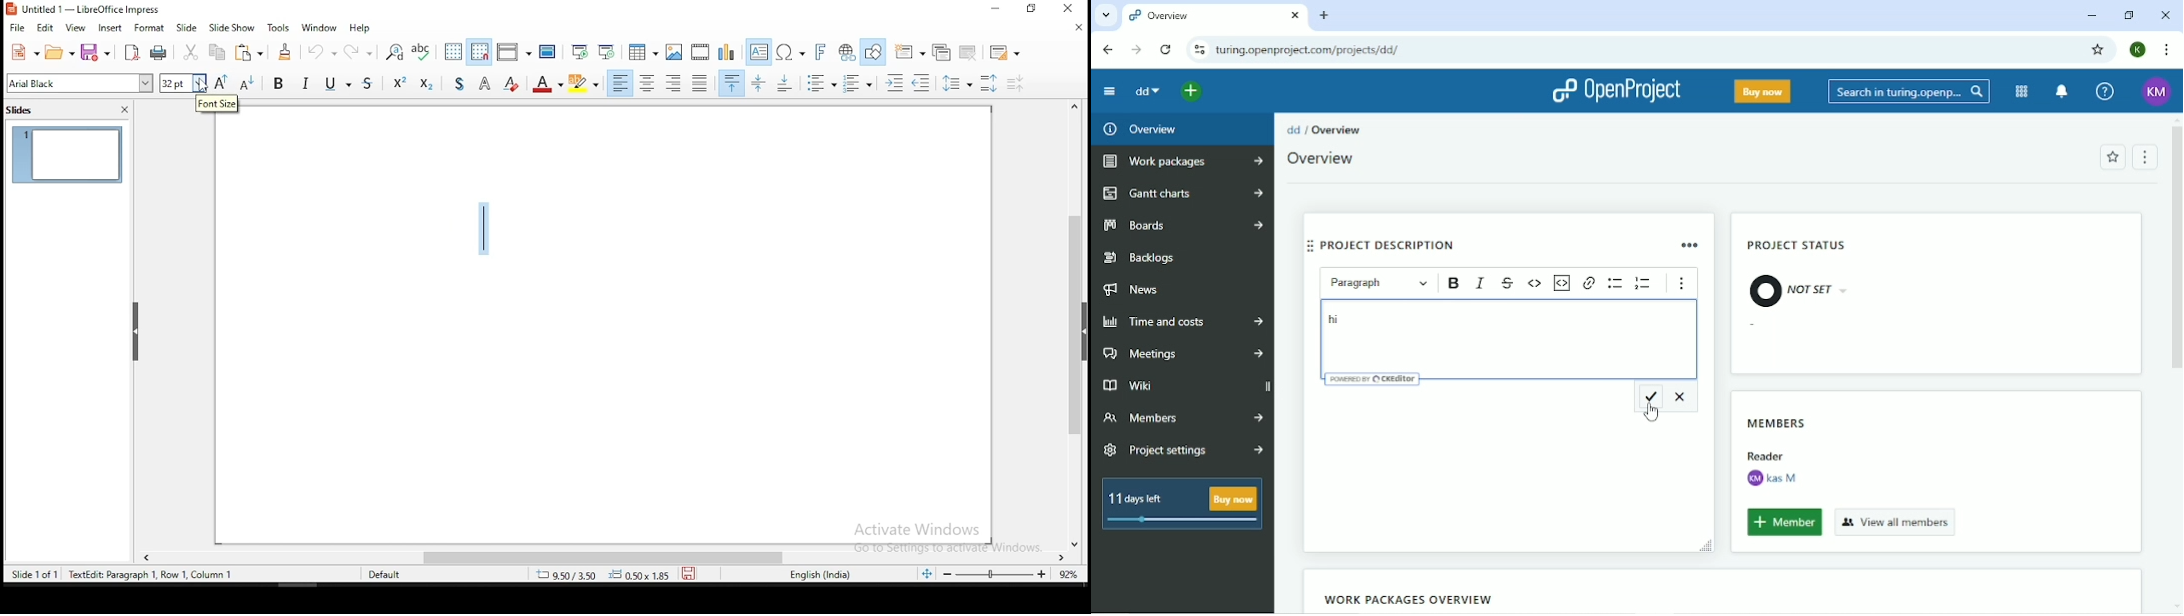 The width and height of the screenshot is (2184, 616). I want to click on edit, so click(43, 28).